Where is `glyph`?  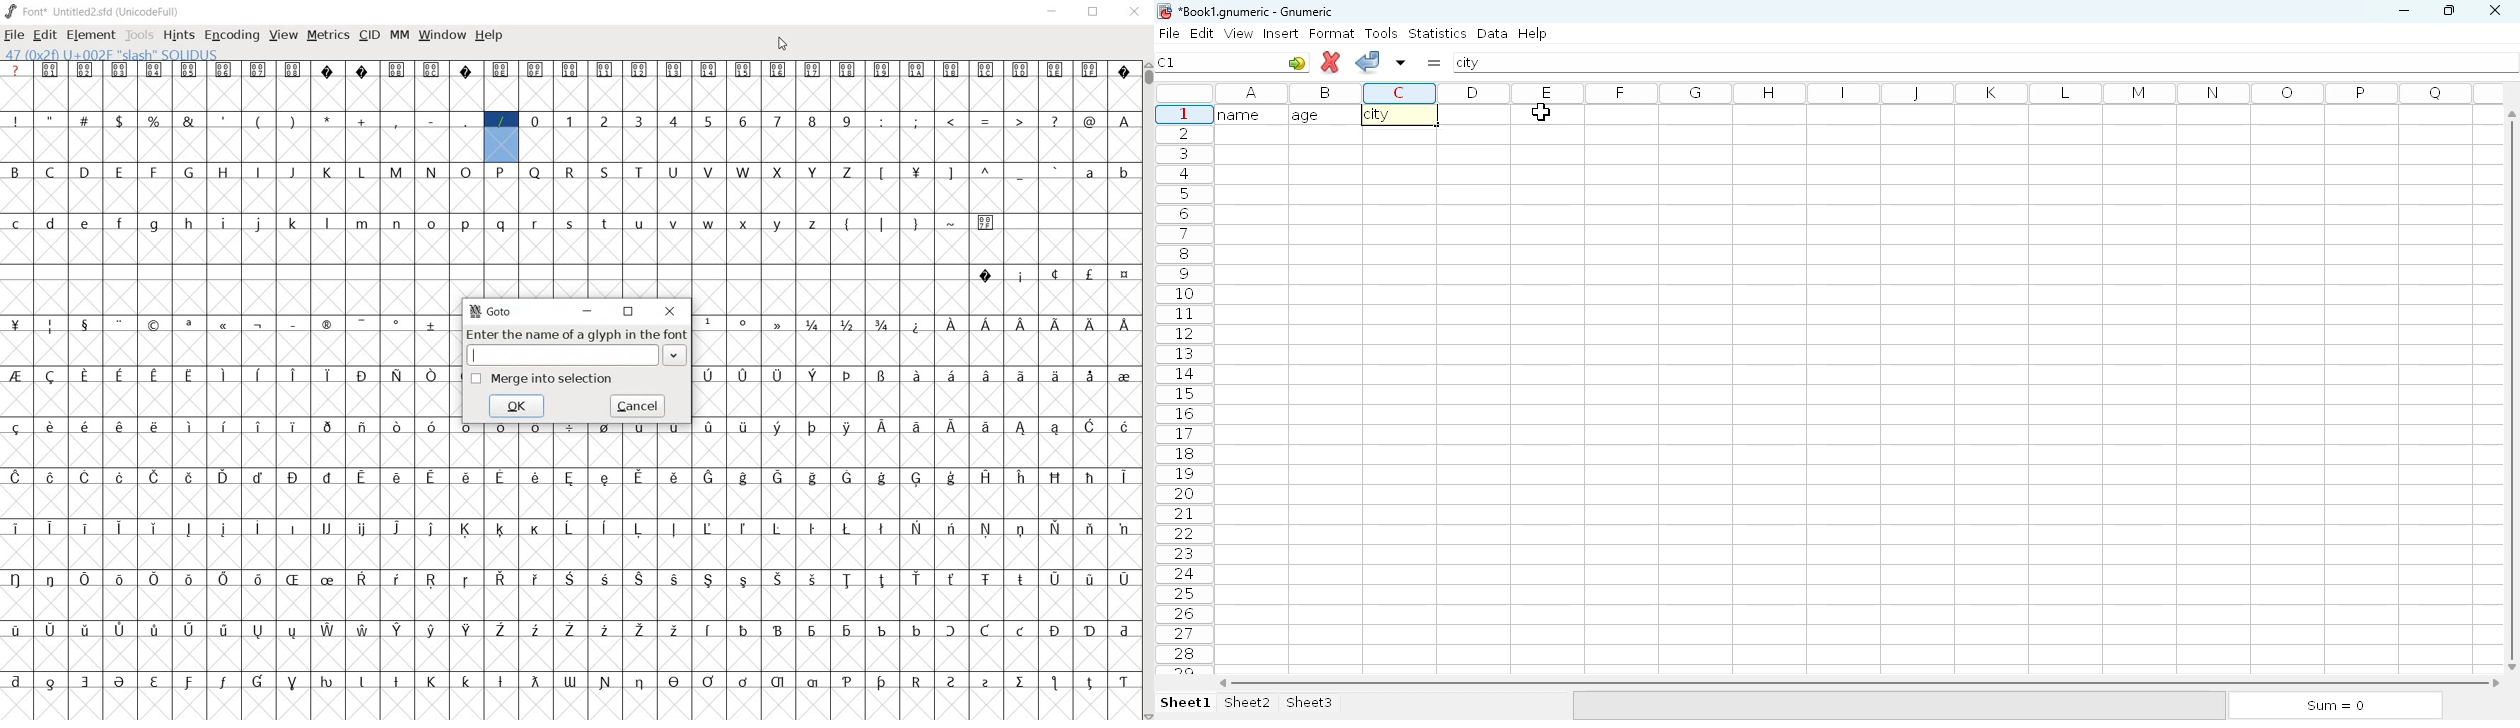 glyph is located at coordinates (1125, 683).